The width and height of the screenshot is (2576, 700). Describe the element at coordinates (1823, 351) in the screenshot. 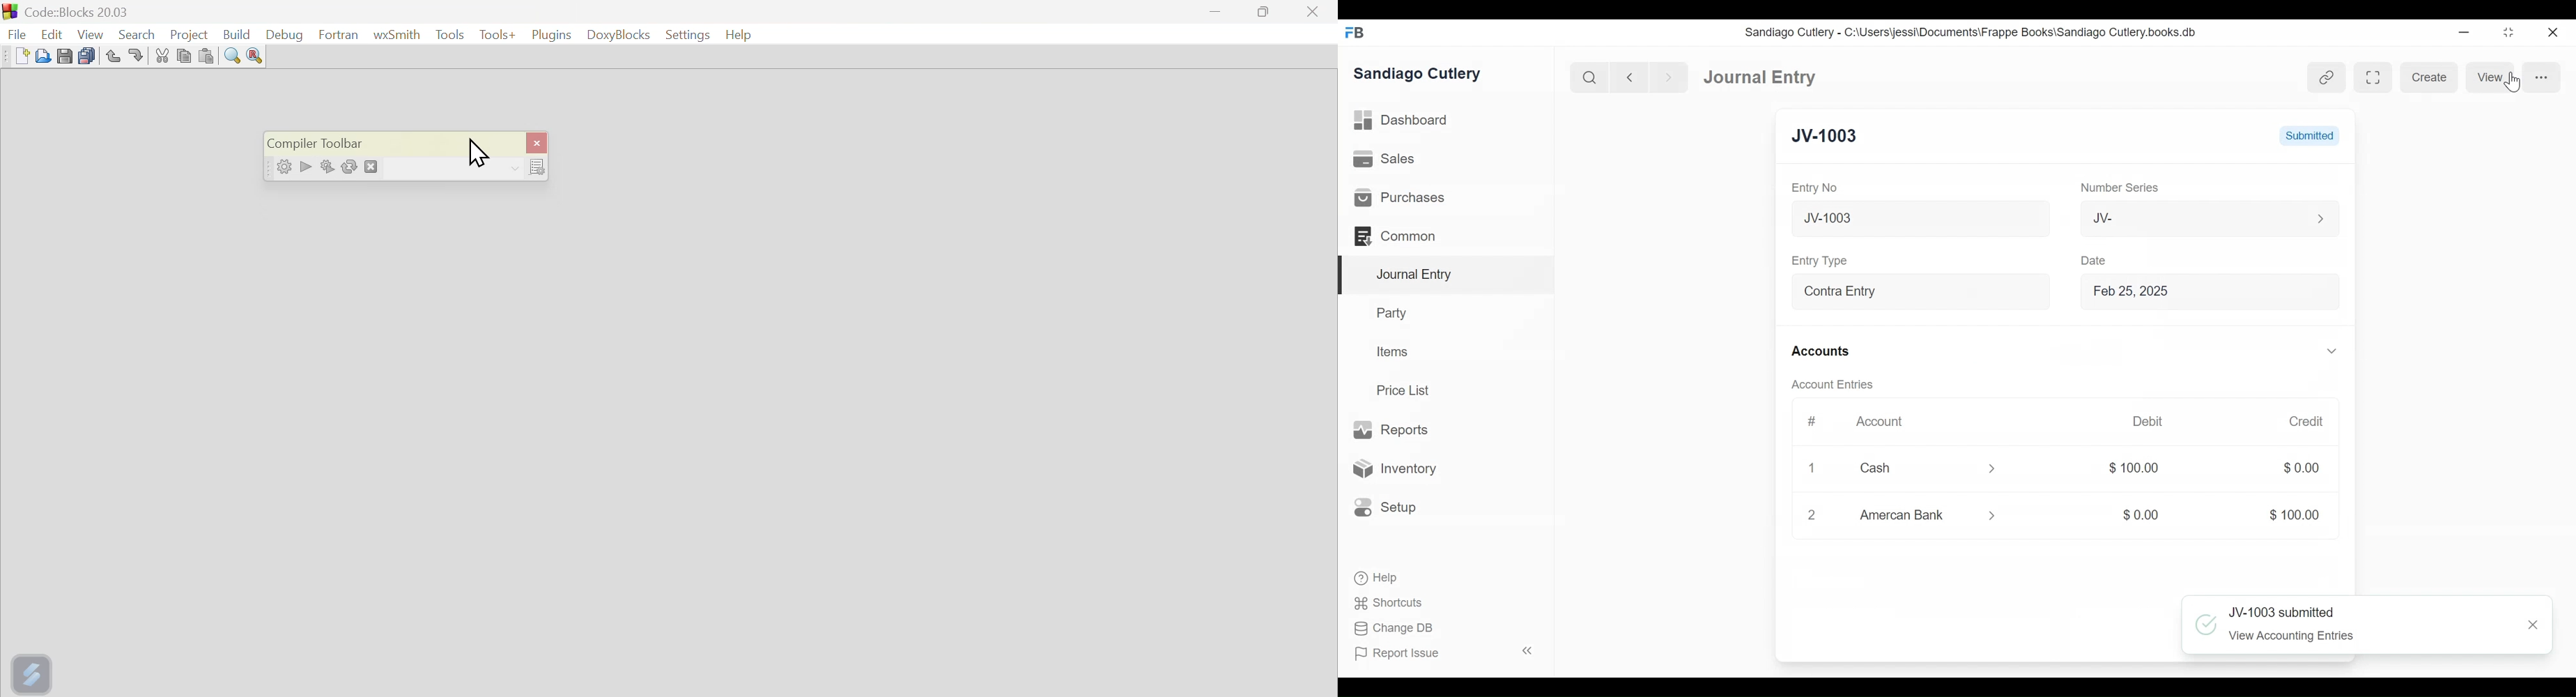

I see `Accounts` at that location.